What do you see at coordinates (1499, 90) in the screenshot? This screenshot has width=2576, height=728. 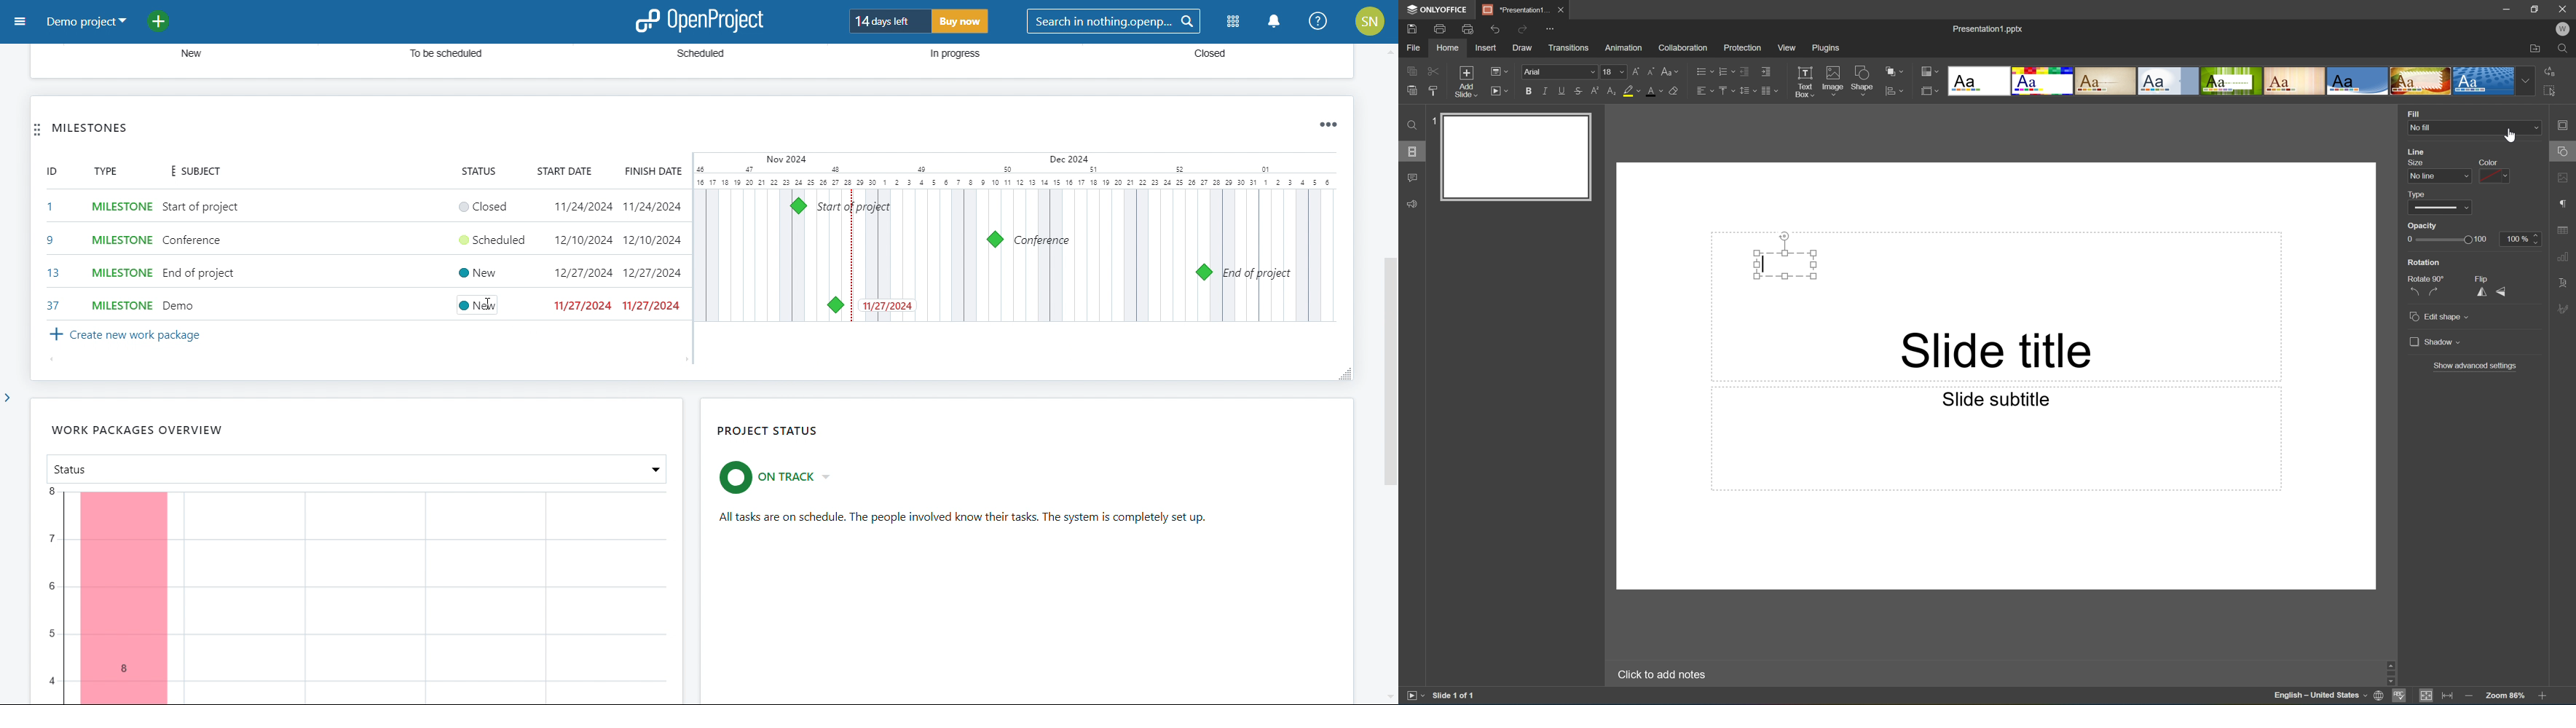 I see `Start slideshow` at bounding box center [1499, 90].